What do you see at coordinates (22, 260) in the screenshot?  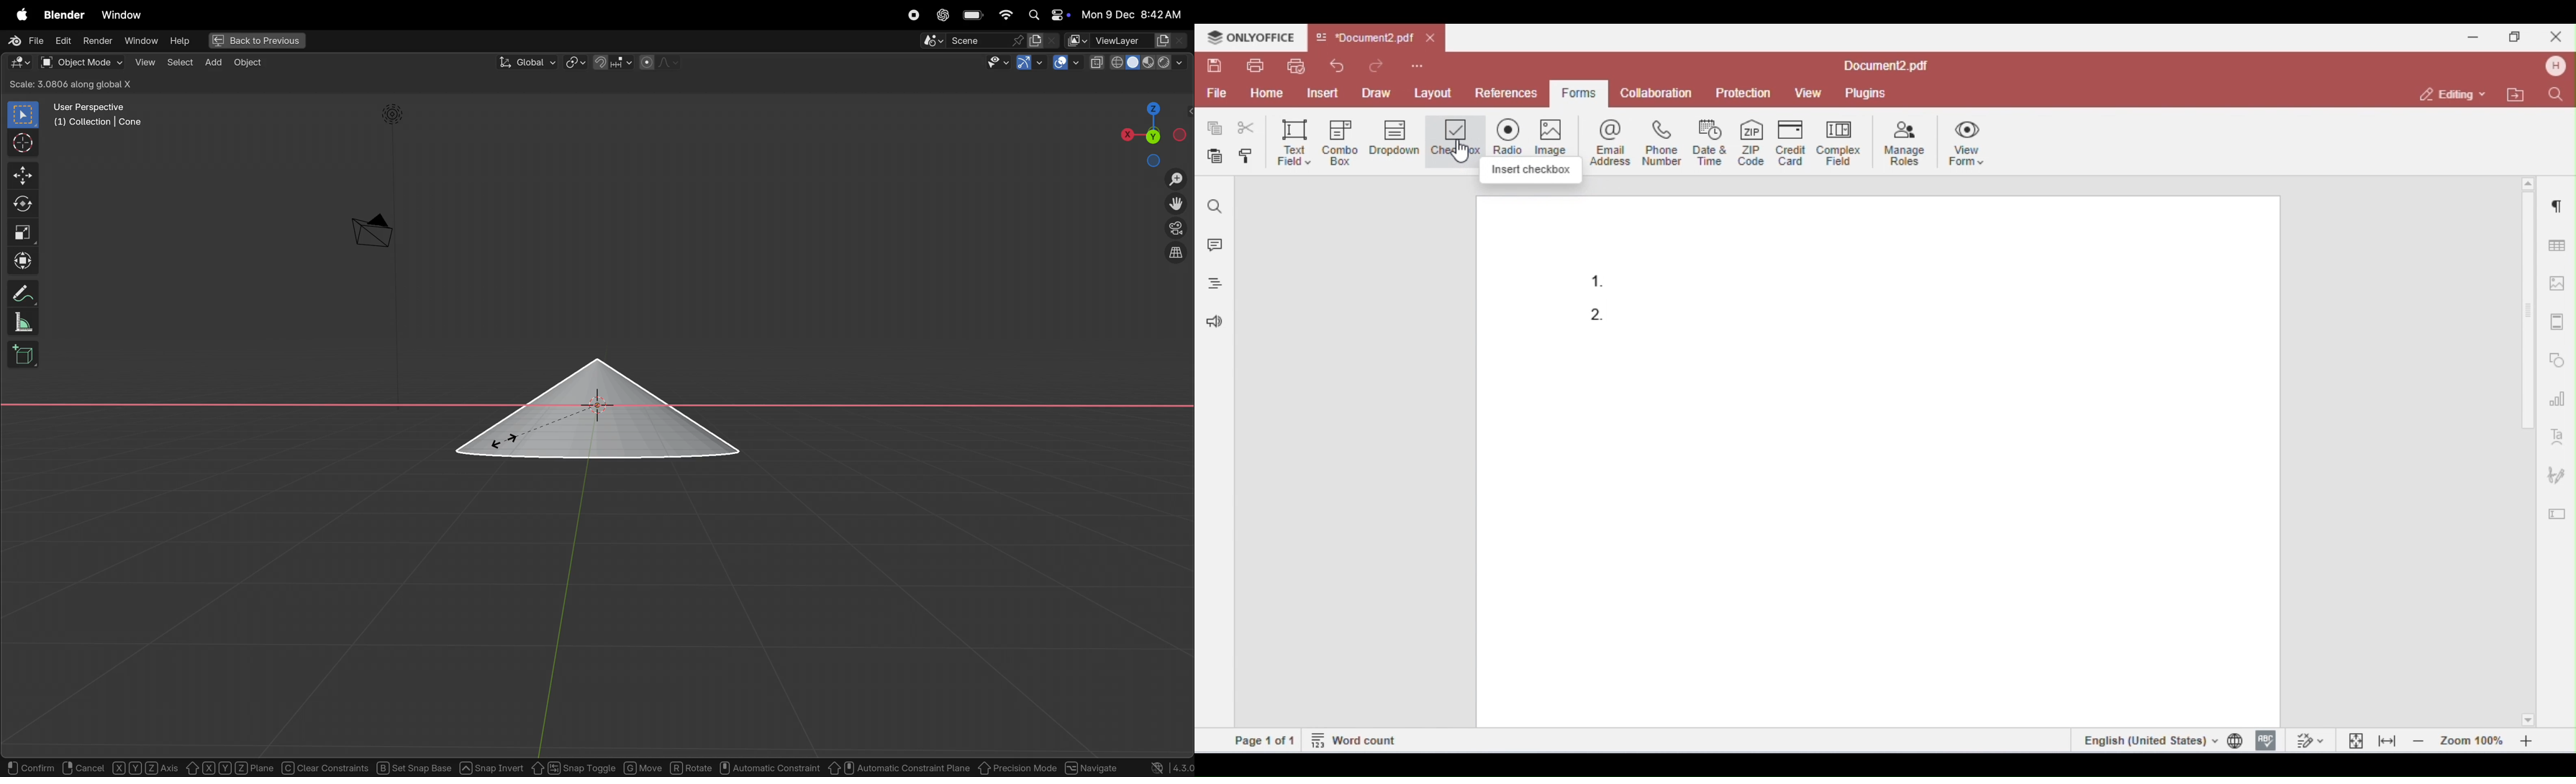 I see `Transform` at bounding box center [22, 260].